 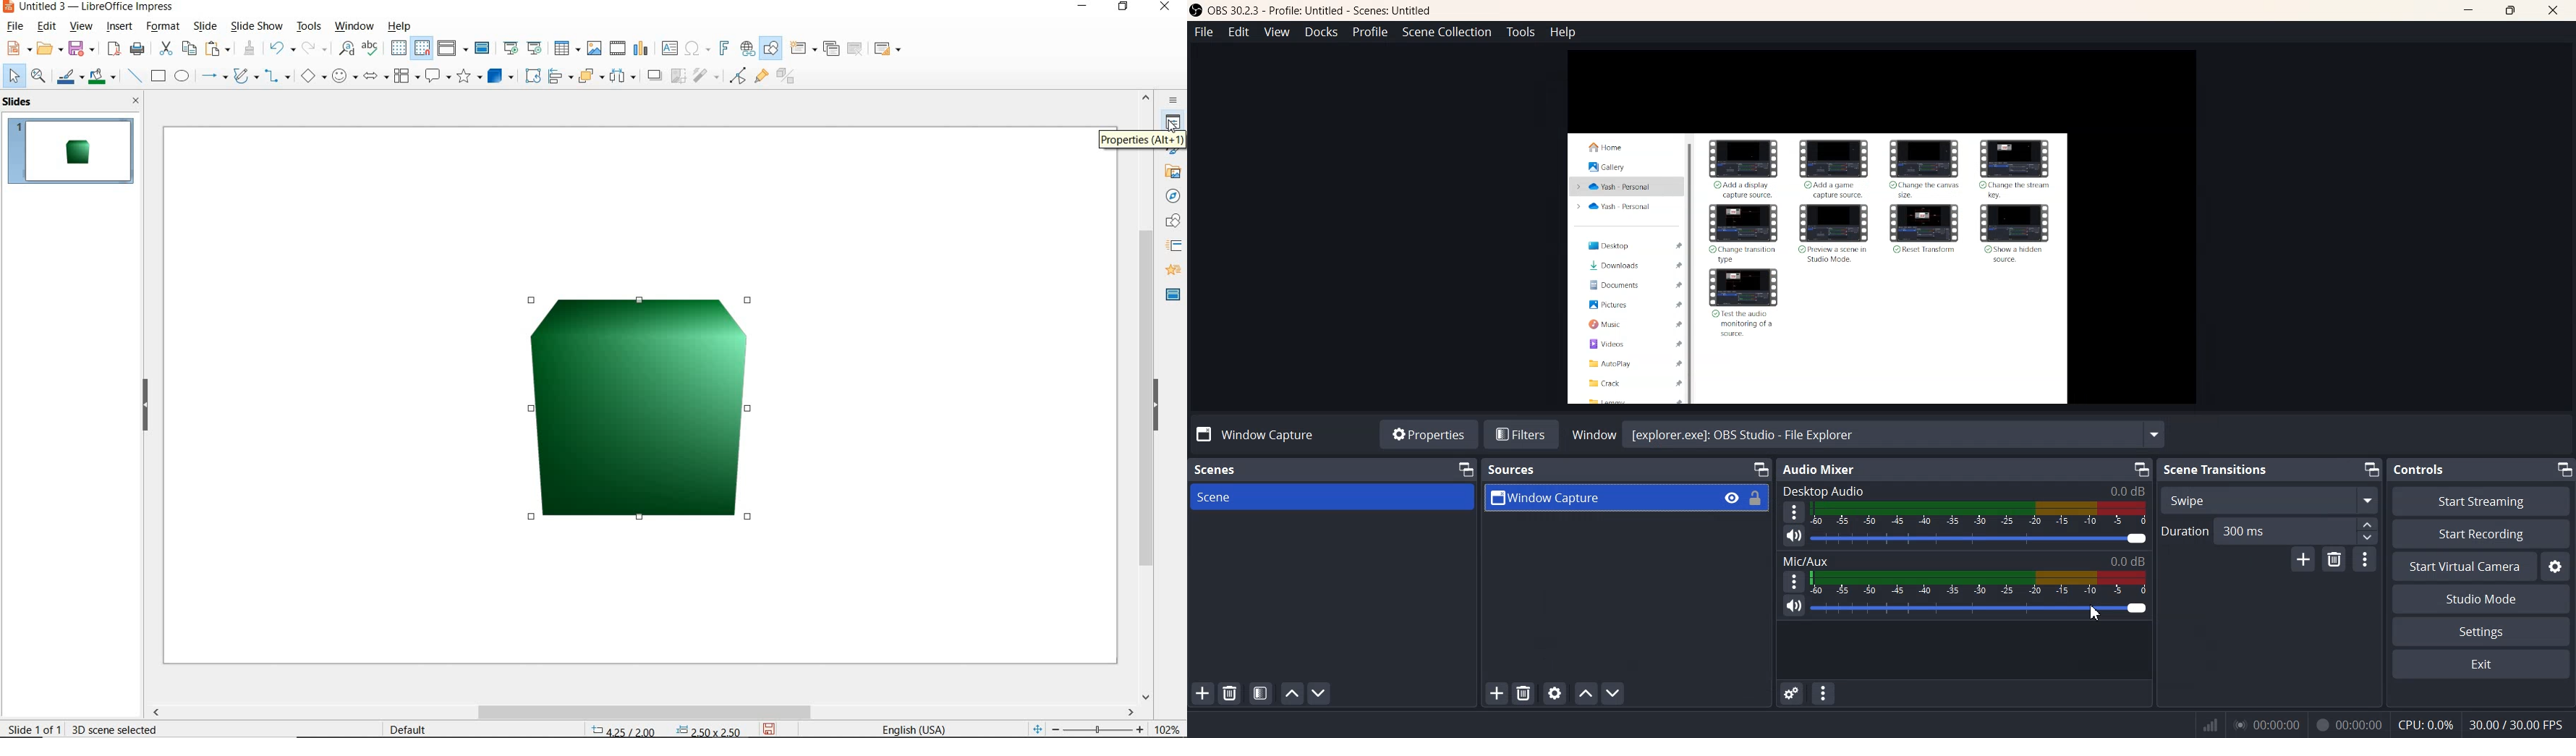 I want to click on Remove configuration transition, so click(x=2334, y=559).